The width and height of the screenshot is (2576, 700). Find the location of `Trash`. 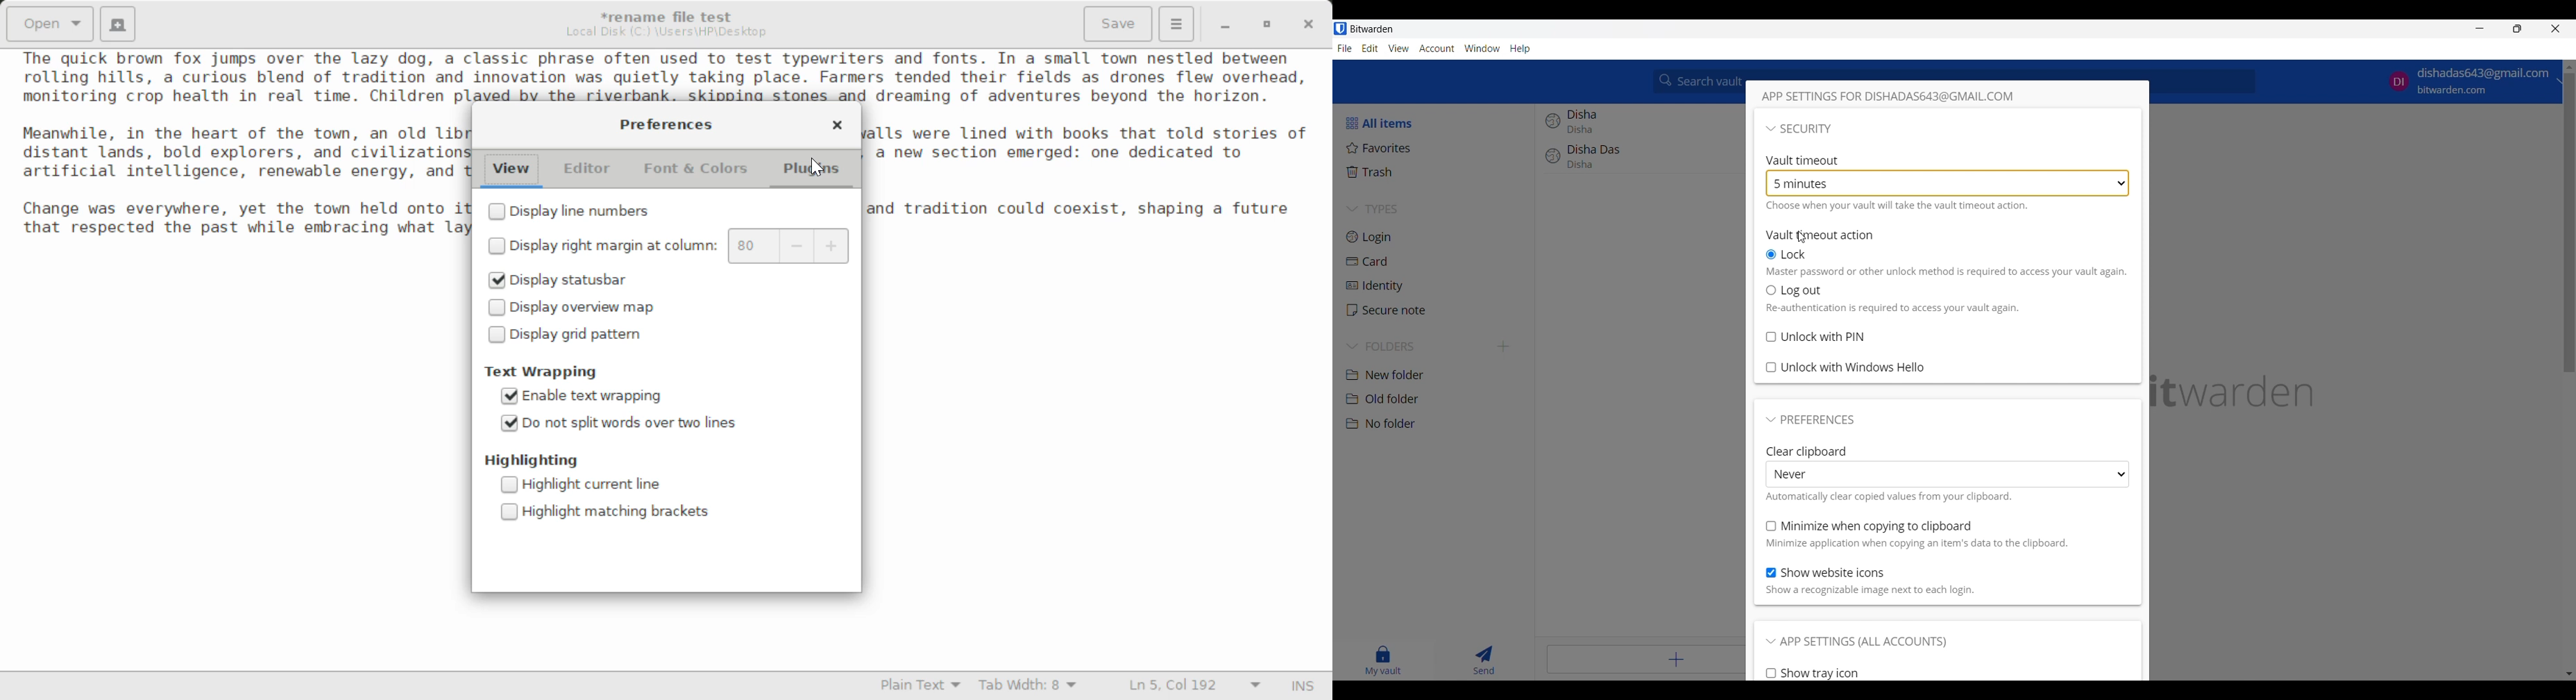

Trash is located at coordinates (1437, 172).